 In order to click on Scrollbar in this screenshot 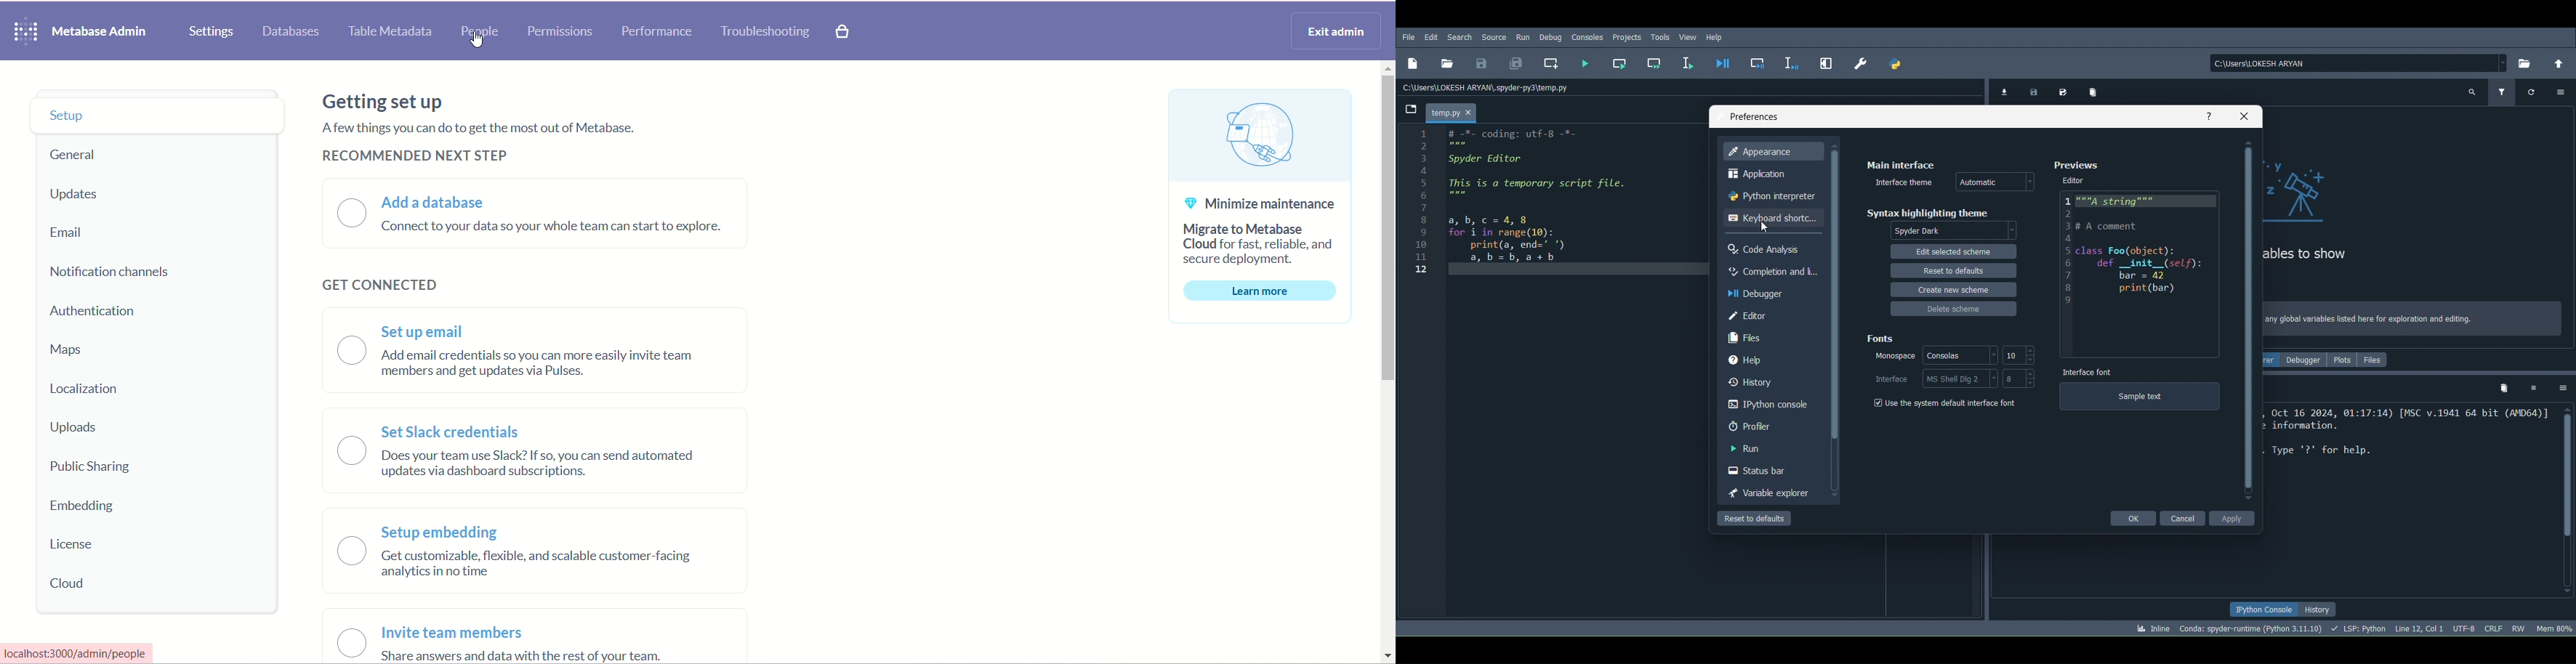, I will do `click(2247, 320)`.